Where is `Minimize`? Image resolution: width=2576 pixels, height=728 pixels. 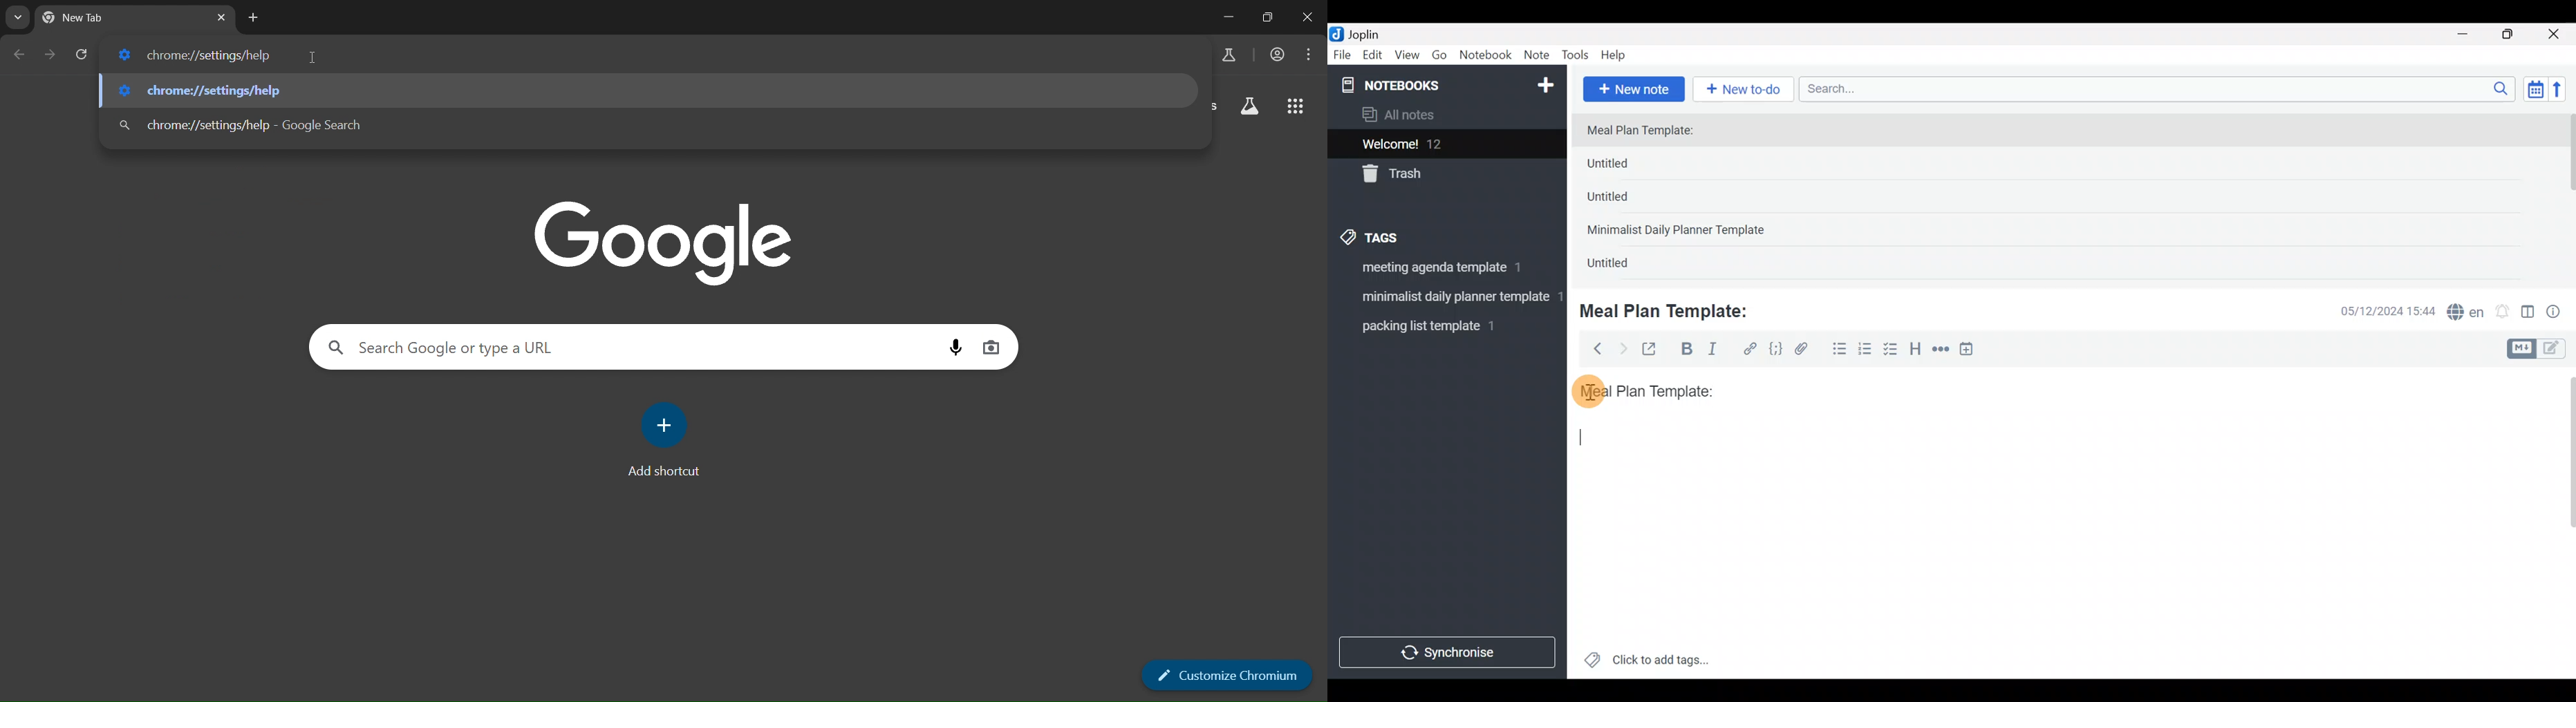
Minimize is located at coordinates (2470, 32).